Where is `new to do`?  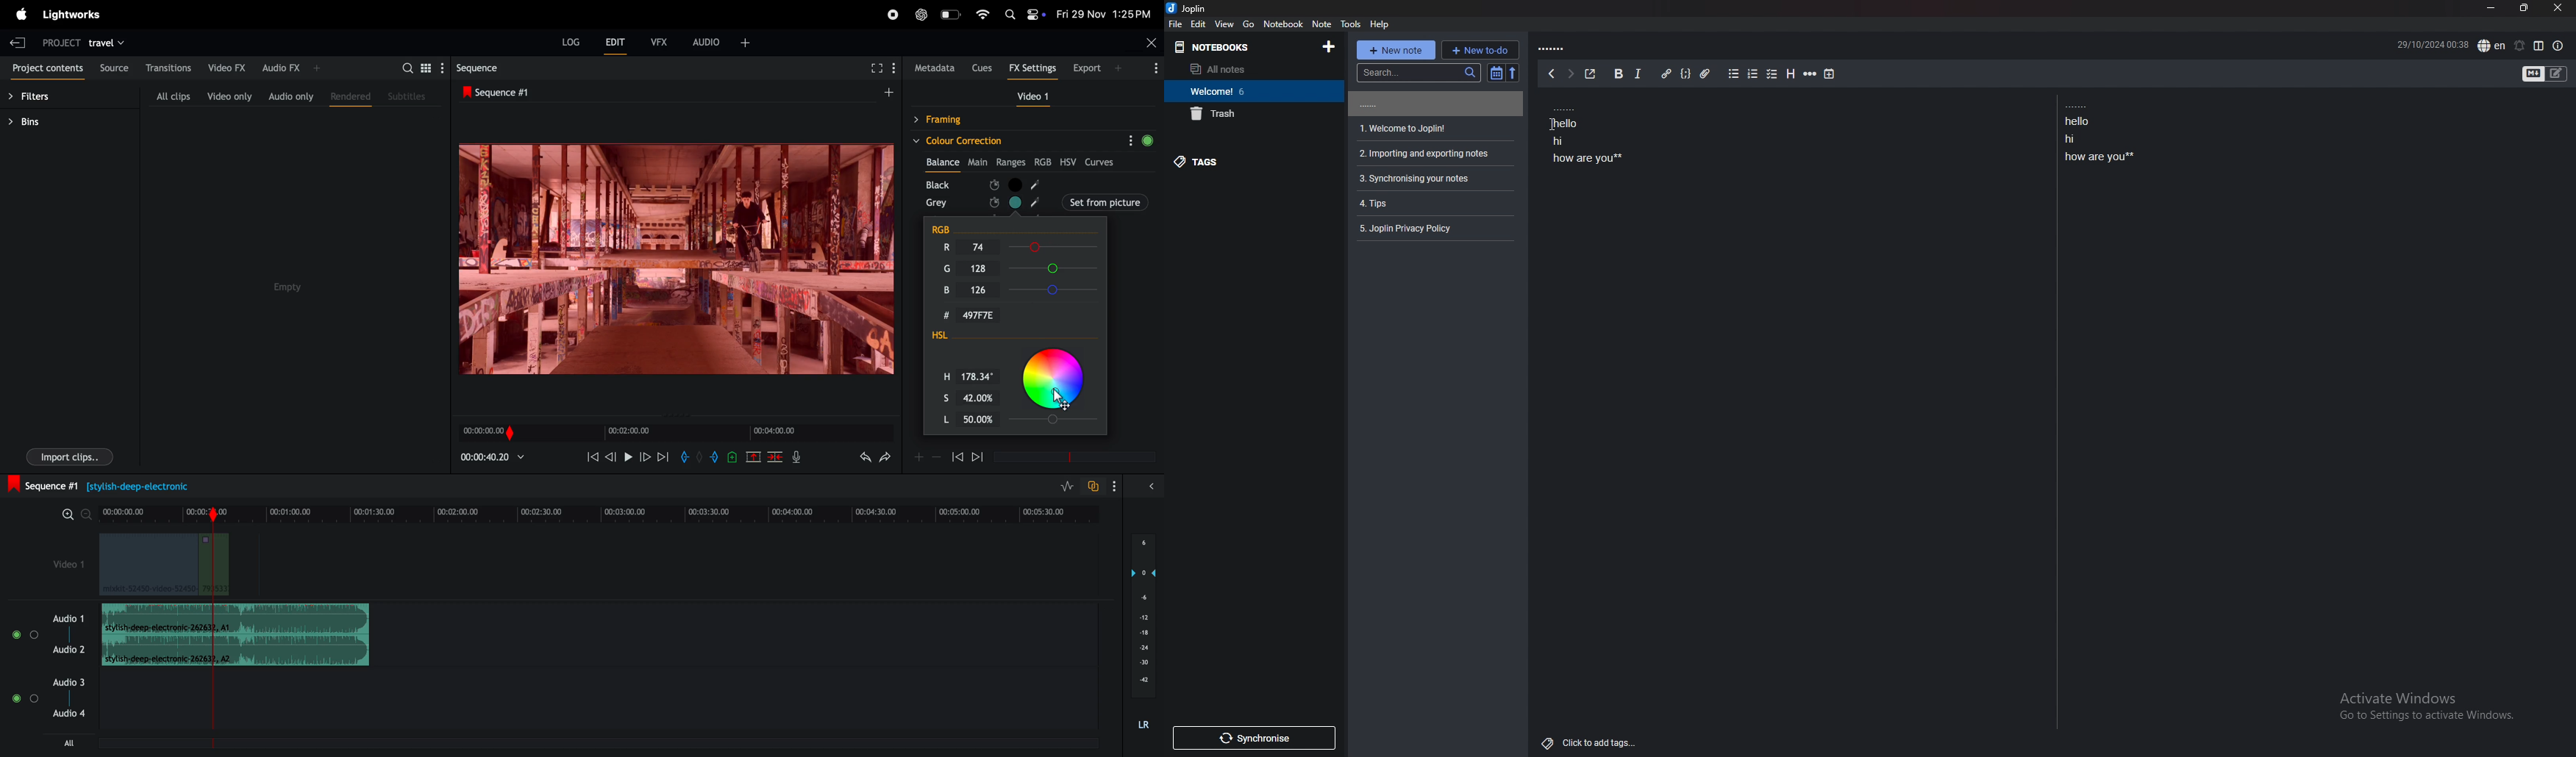
new to do is located at coordinates (1480, 50).